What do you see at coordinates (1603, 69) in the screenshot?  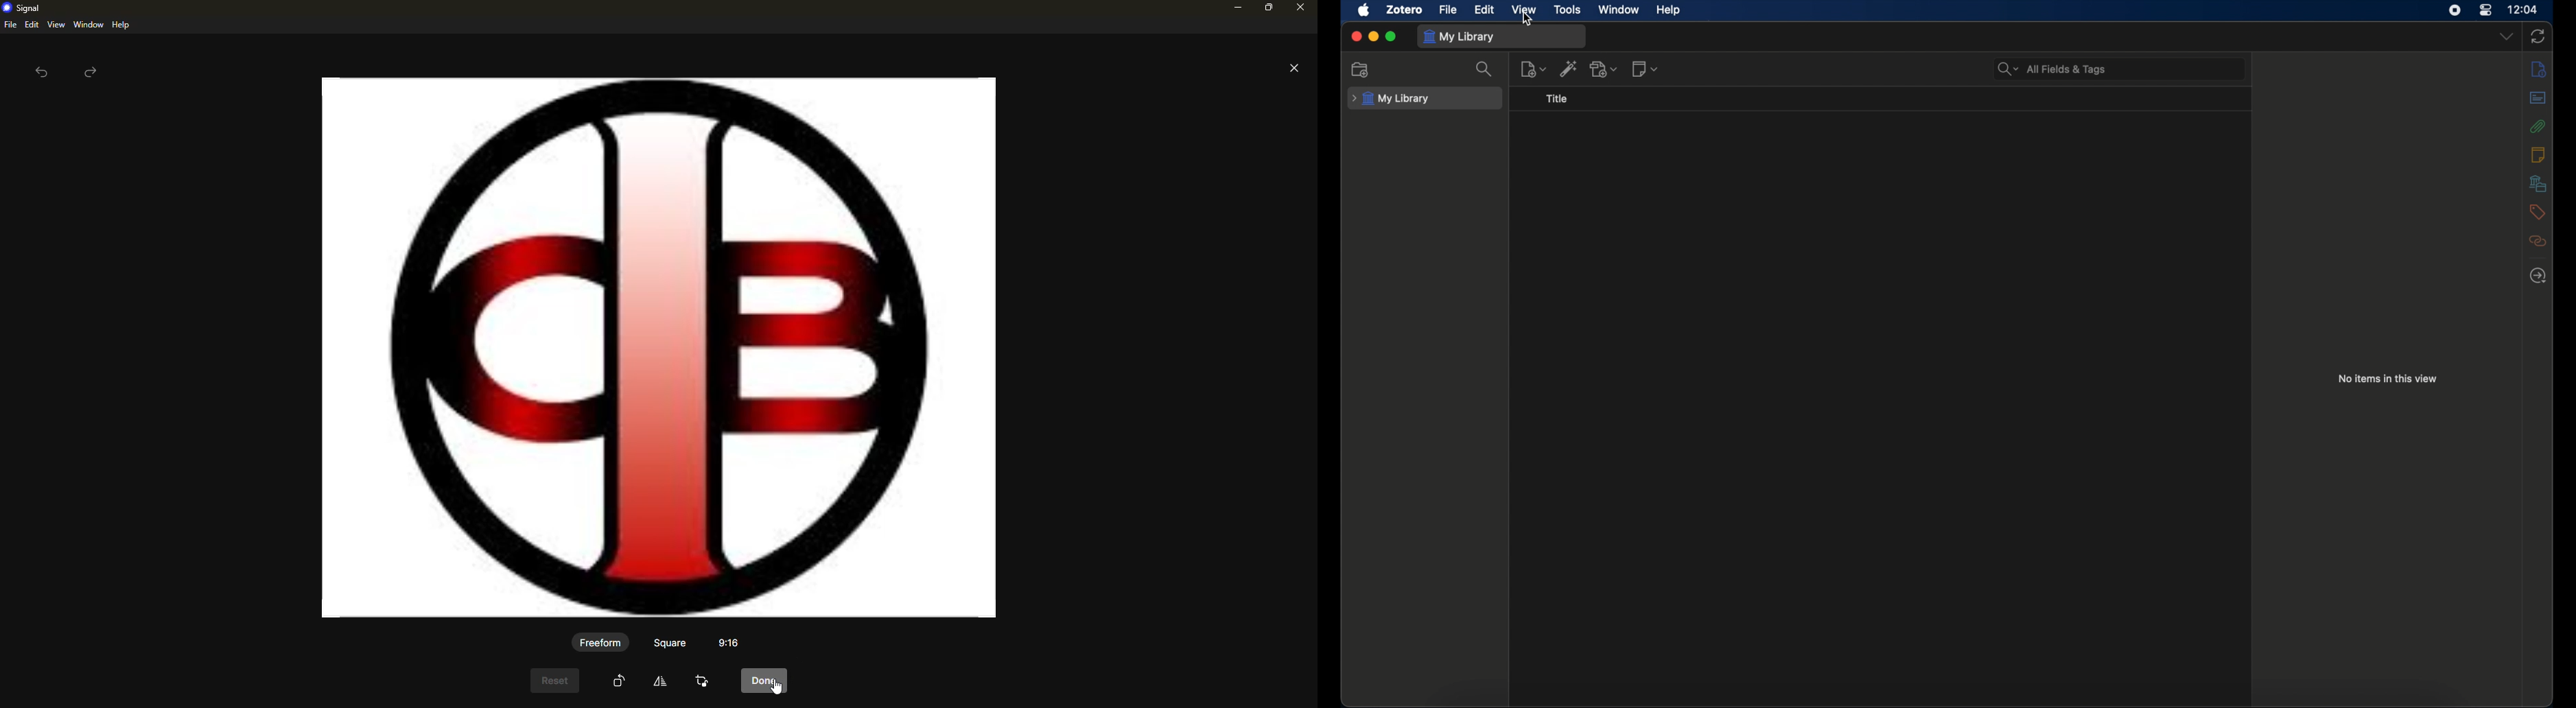 I see `add attachments` at bounding box center [1603, 69].